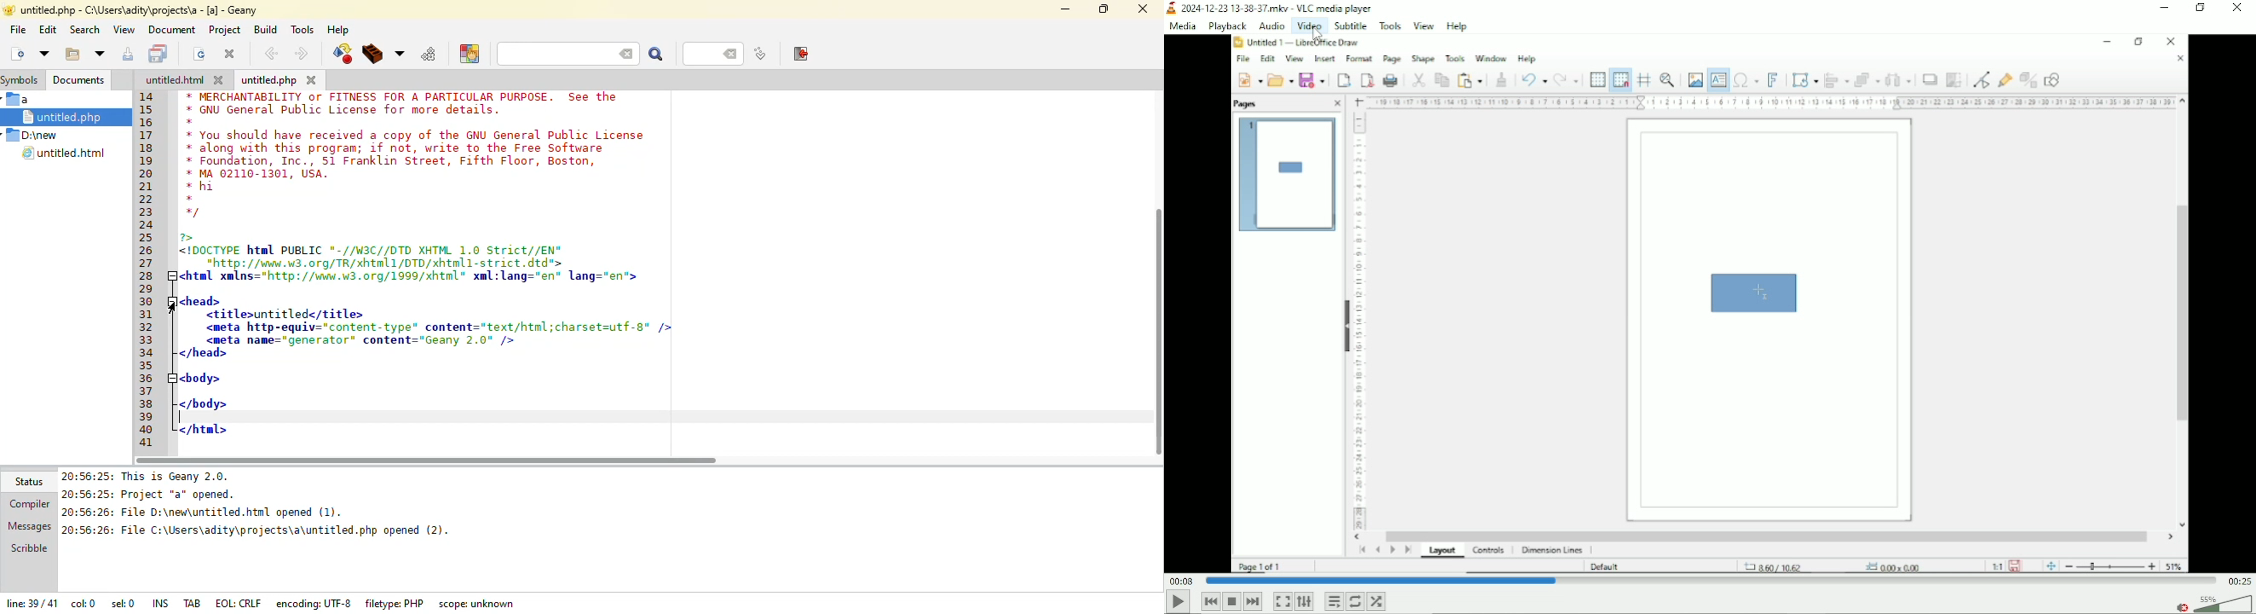 The image size is (2268, 616). I want to click on Help, so click(1459, 26).